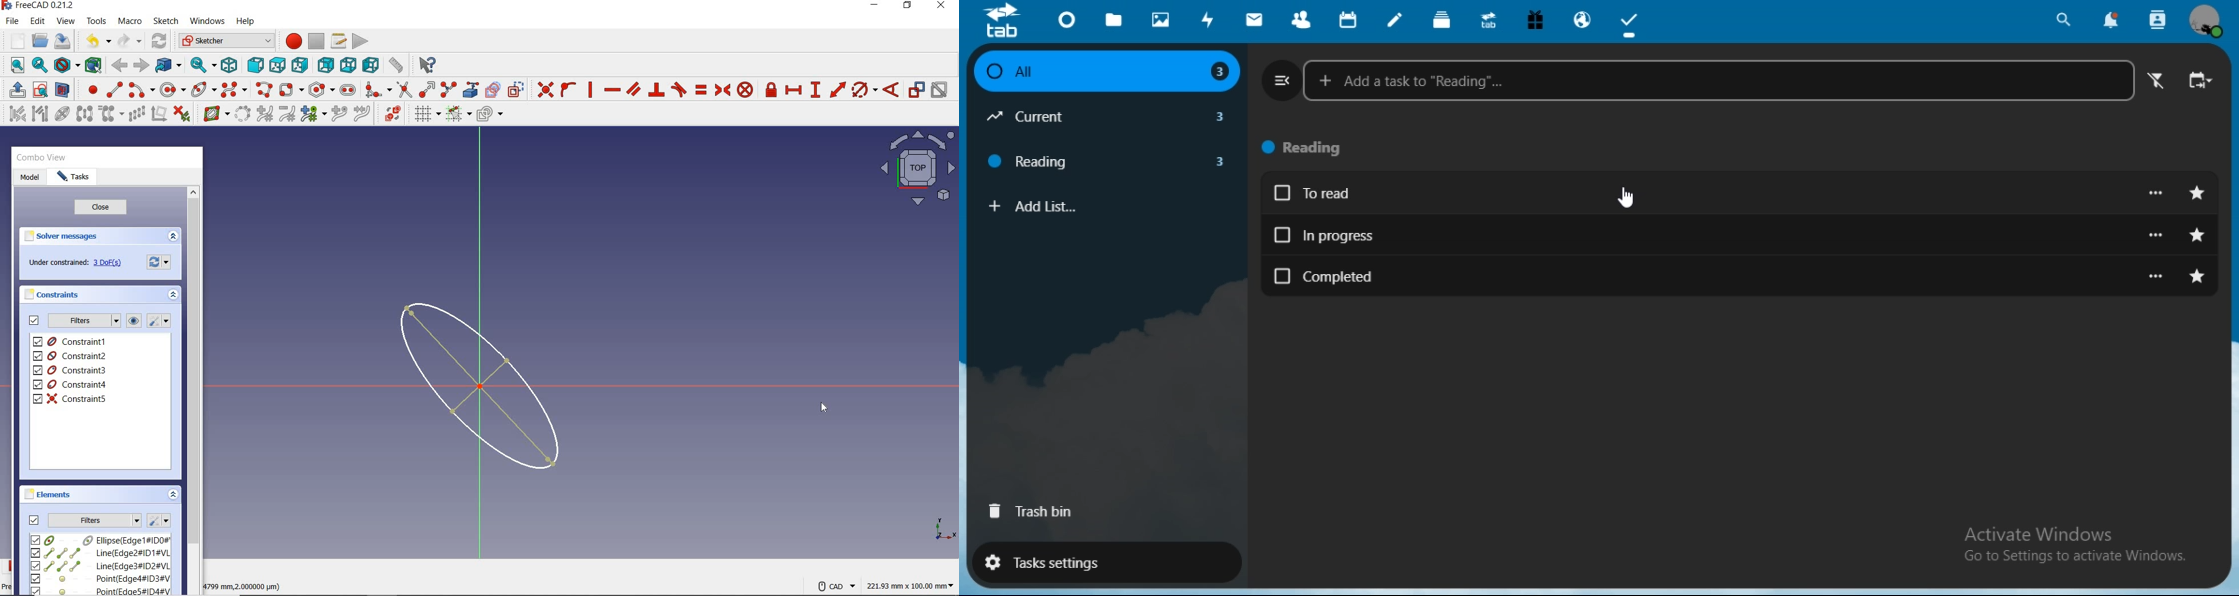  I want to click on view sketch, so click(41, 88).